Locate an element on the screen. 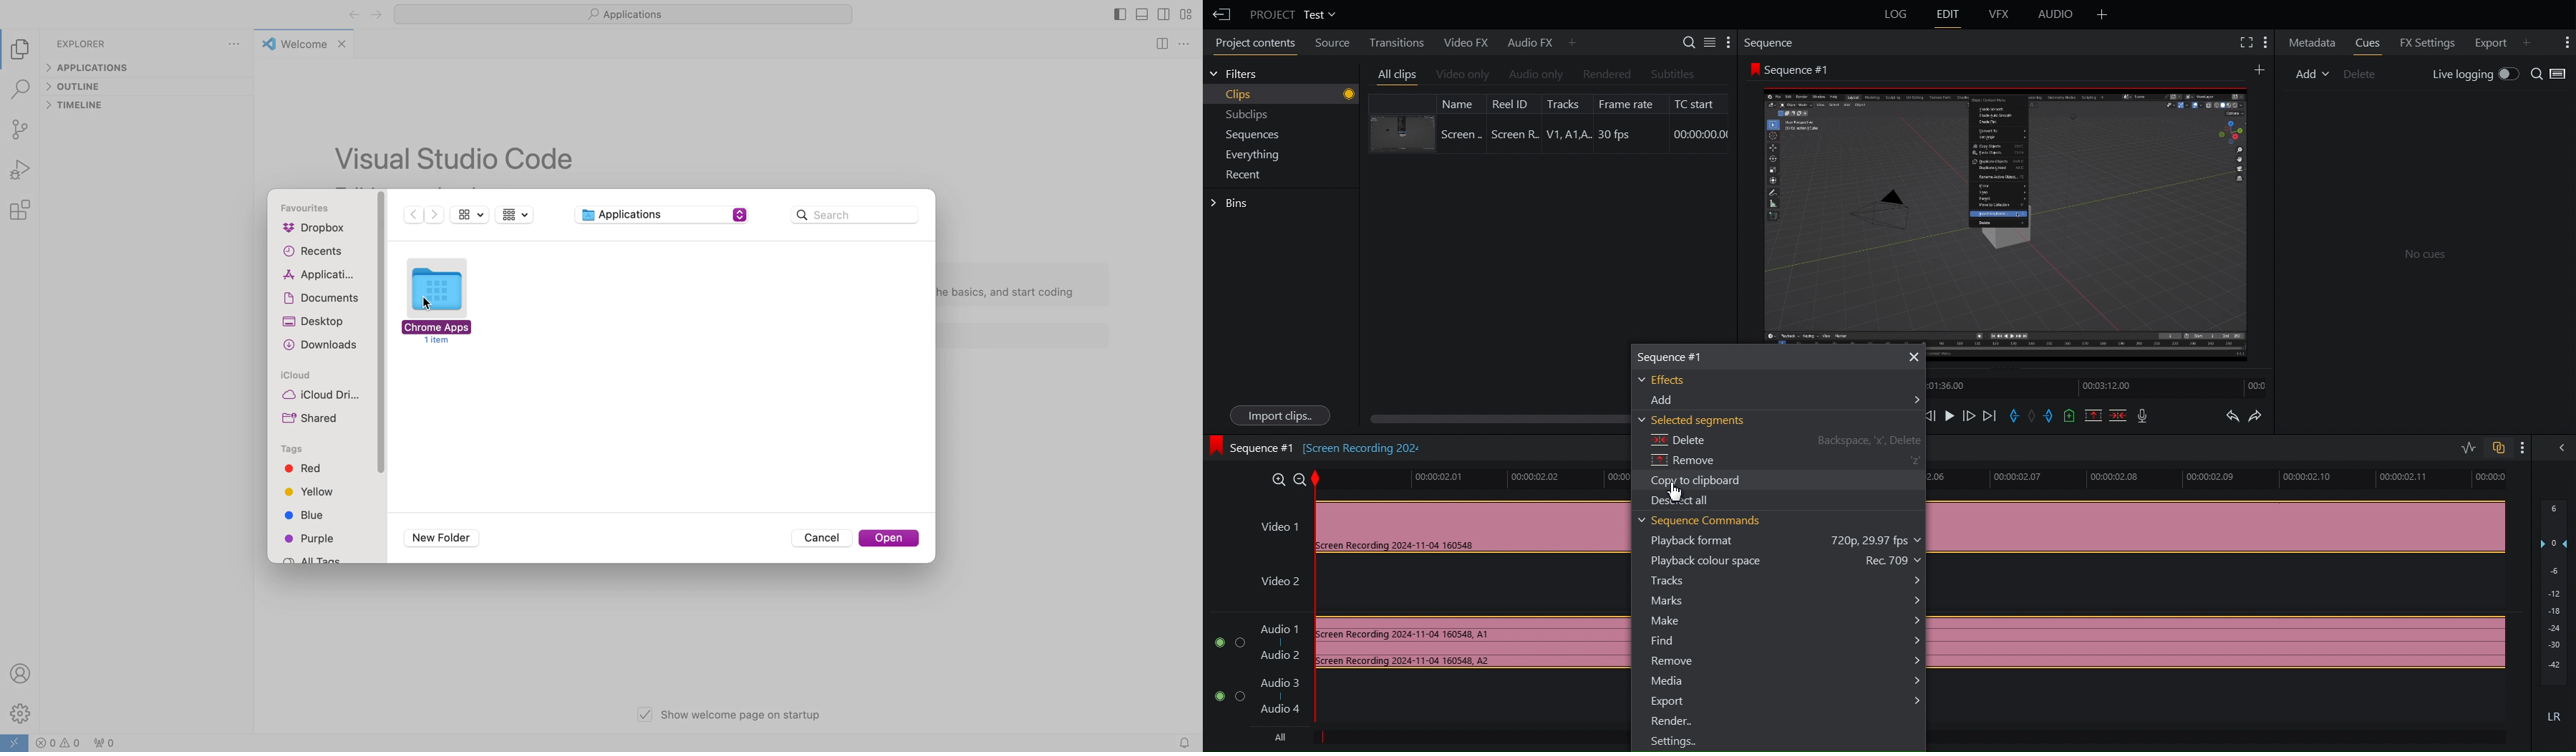 The image size is (2576, 756). Find is located at coordinates (1786, 641).